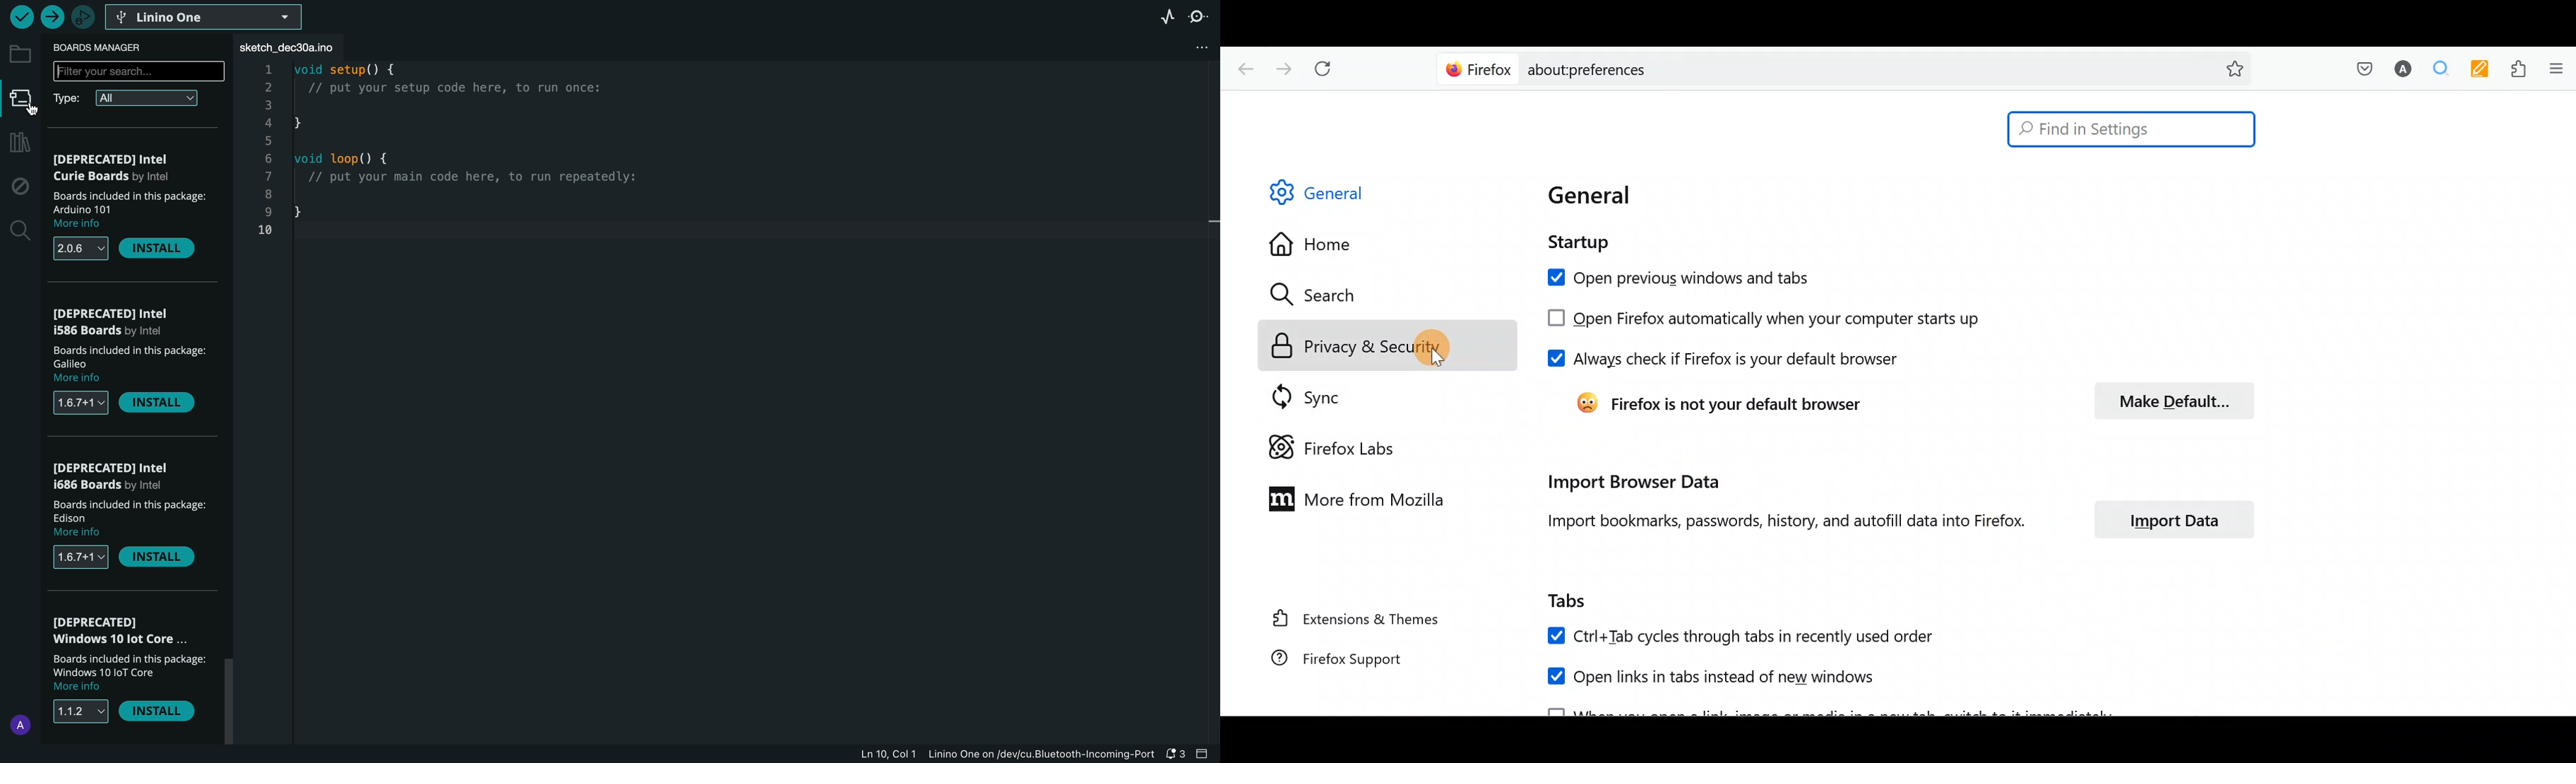 The image size is (2576, 784). What do you see at coordinates (1242, 67) in the screenshot?
I see `Go back one page` at bounding box center [1242, 67].